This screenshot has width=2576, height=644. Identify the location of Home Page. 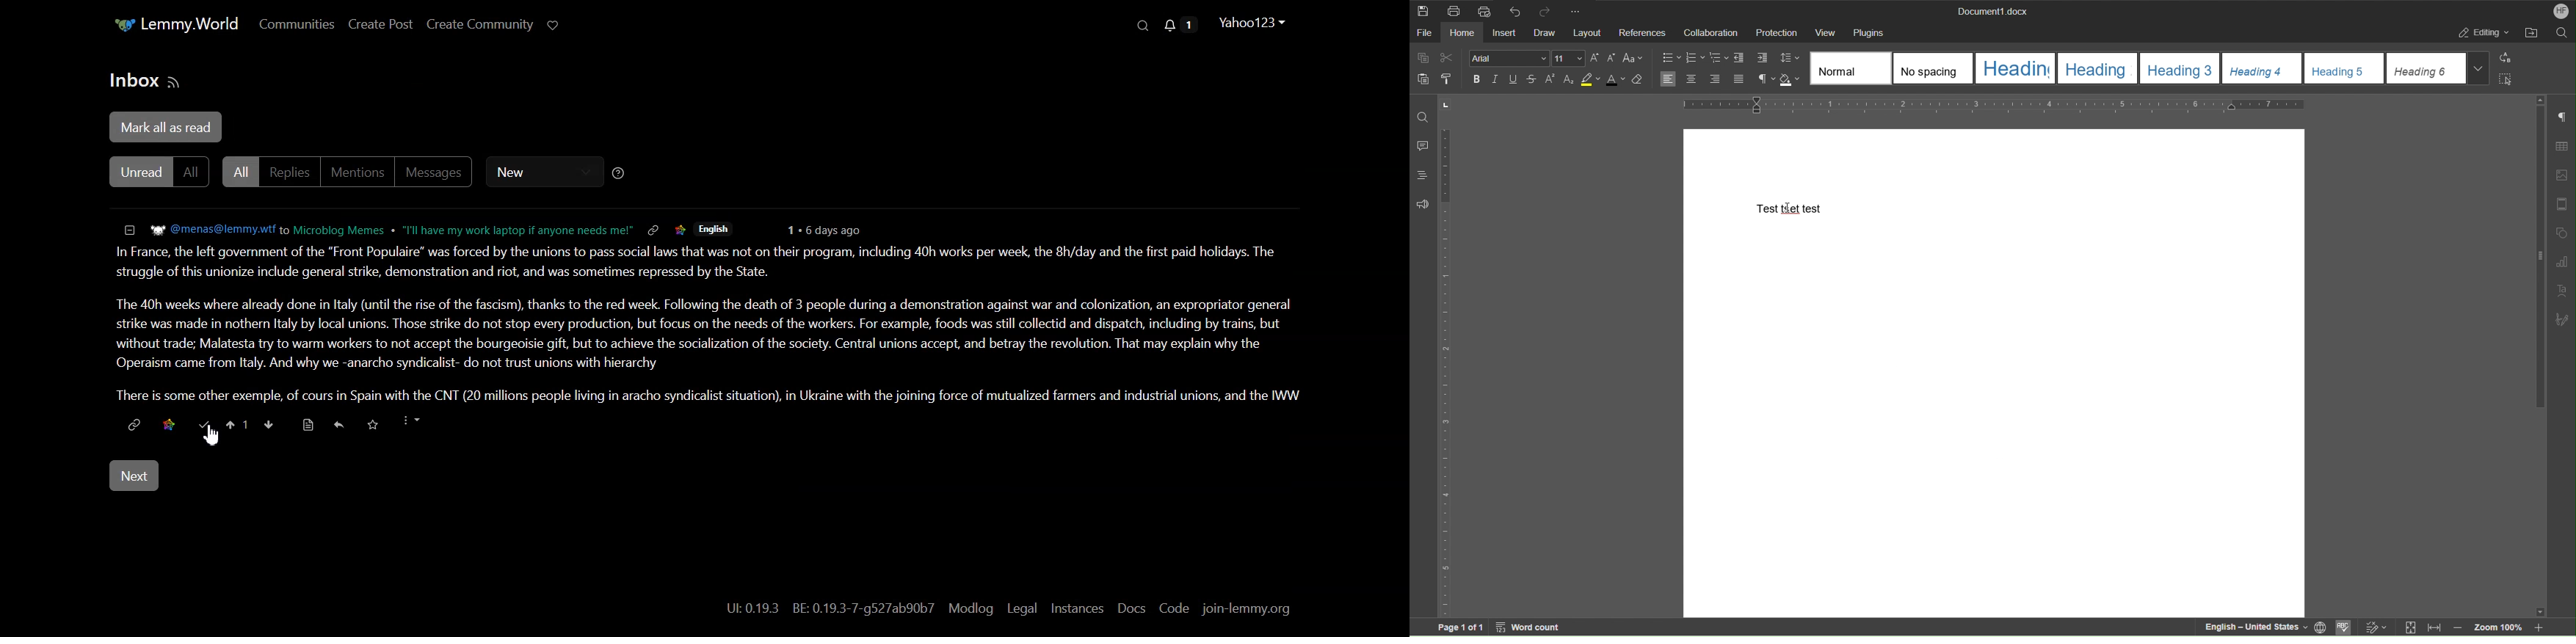
(165, 23).